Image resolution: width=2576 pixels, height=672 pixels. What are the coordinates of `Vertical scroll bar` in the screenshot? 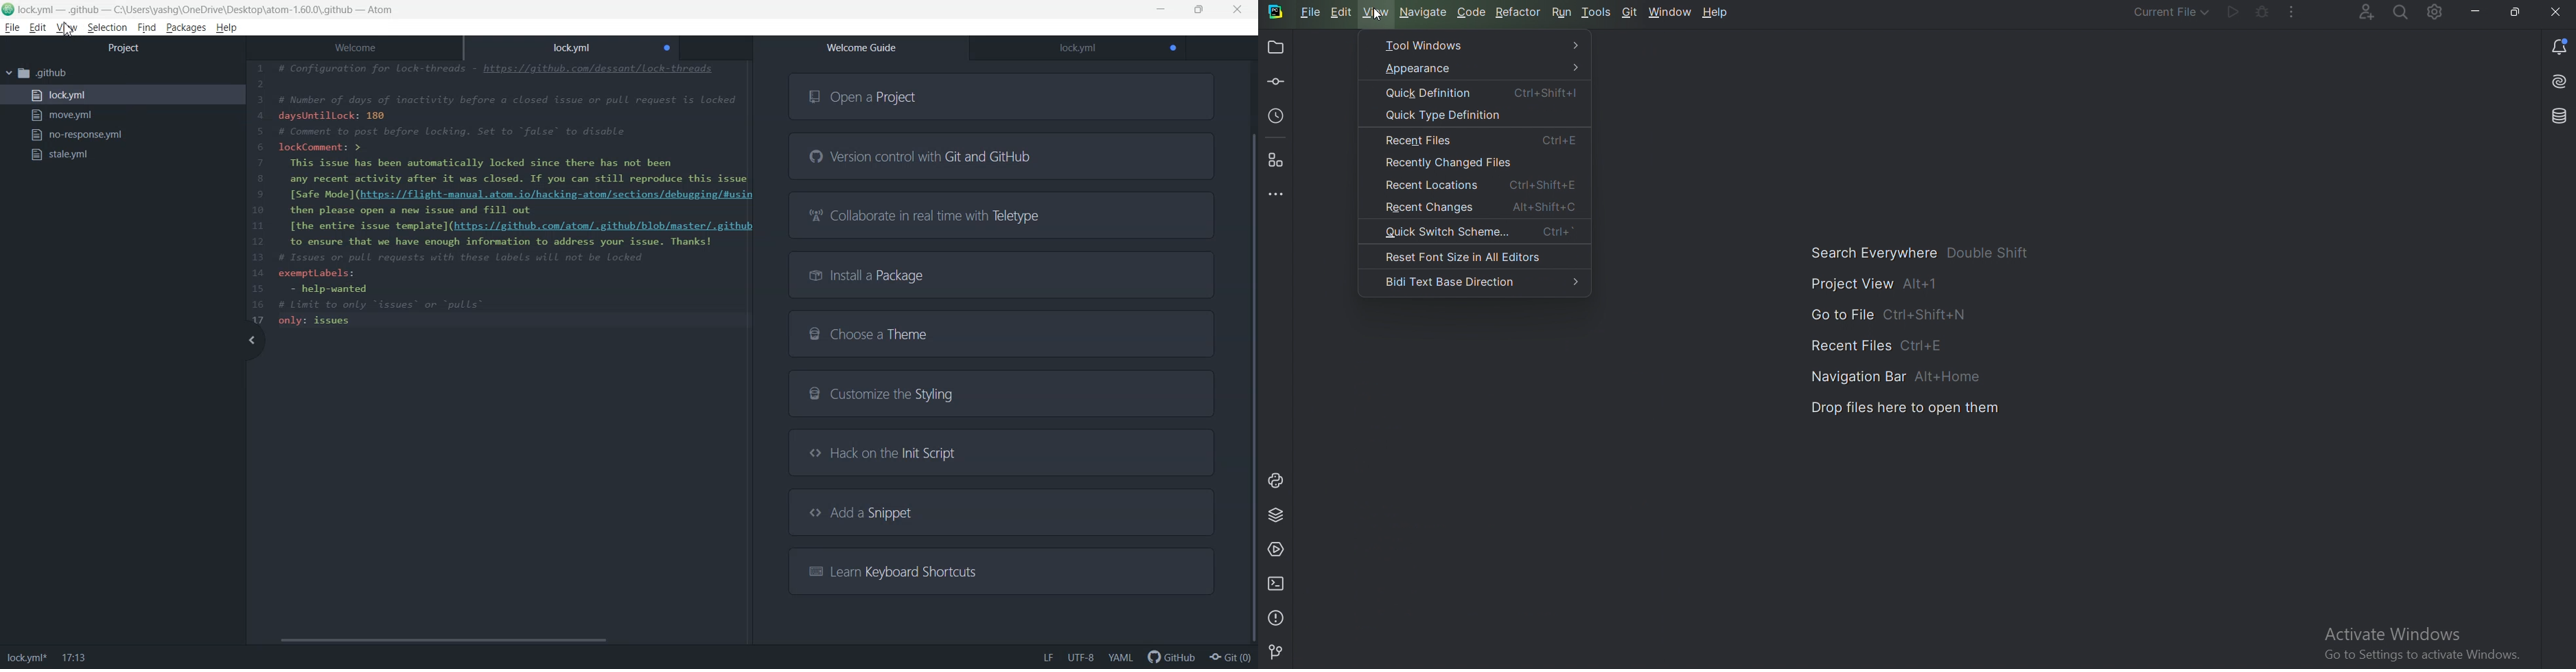 It's located at (1251, 355).